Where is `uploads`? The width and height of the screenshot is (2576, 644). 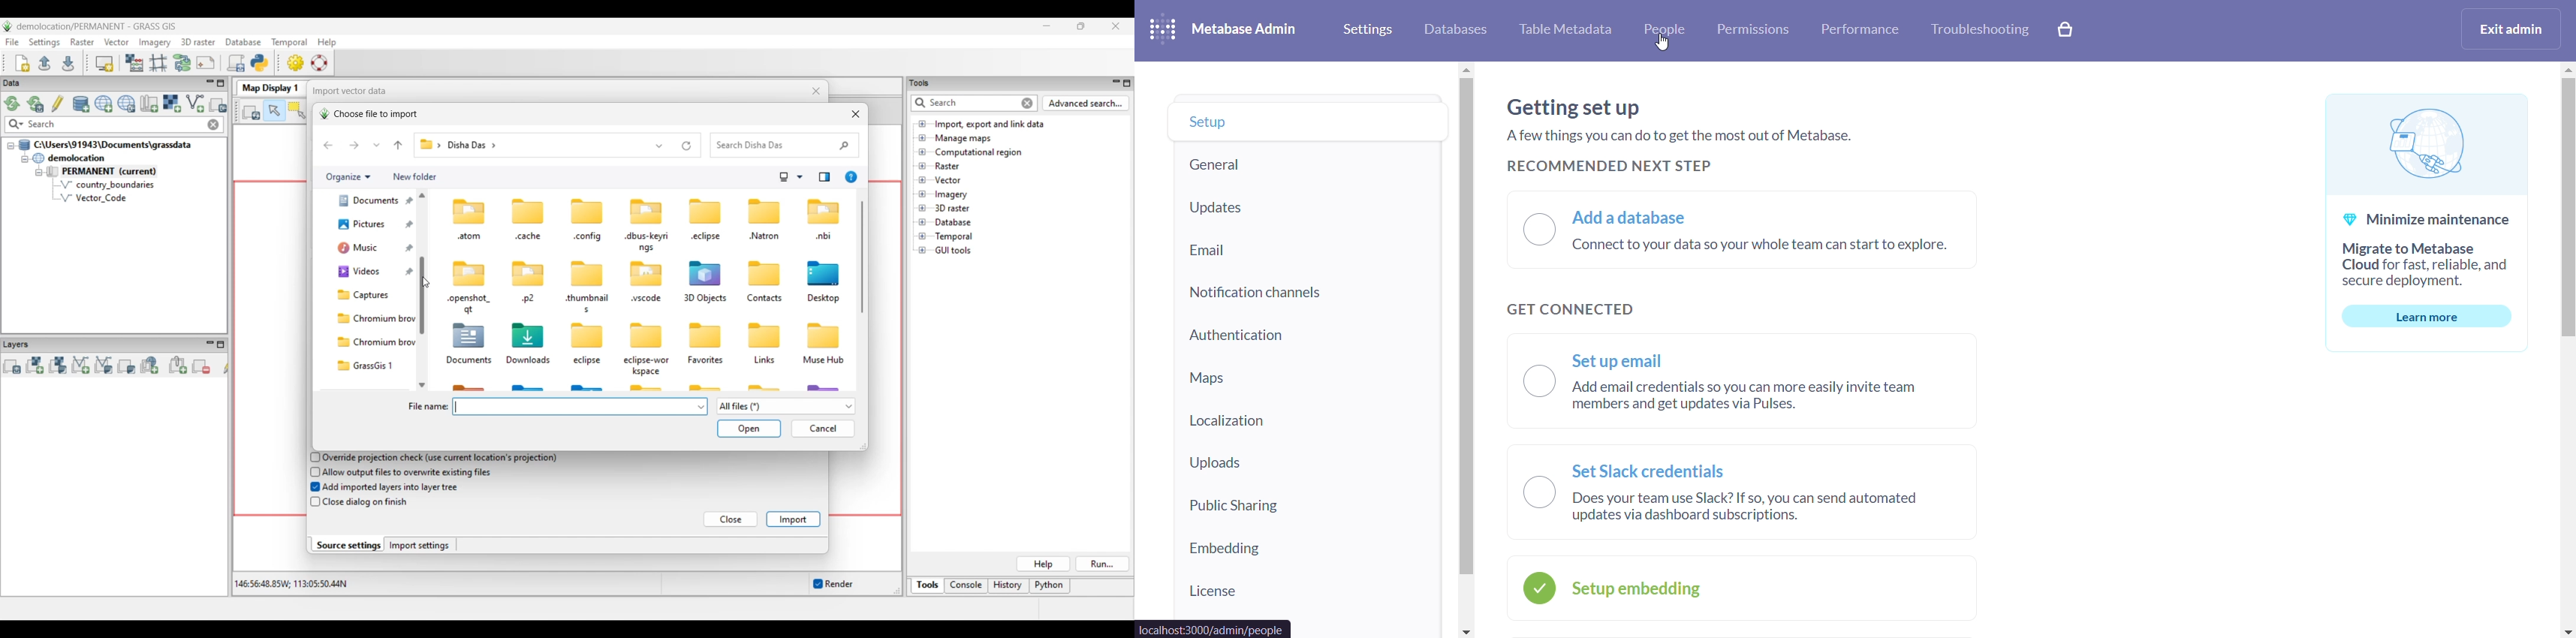
uploads is located at coordinates (1304, 468).